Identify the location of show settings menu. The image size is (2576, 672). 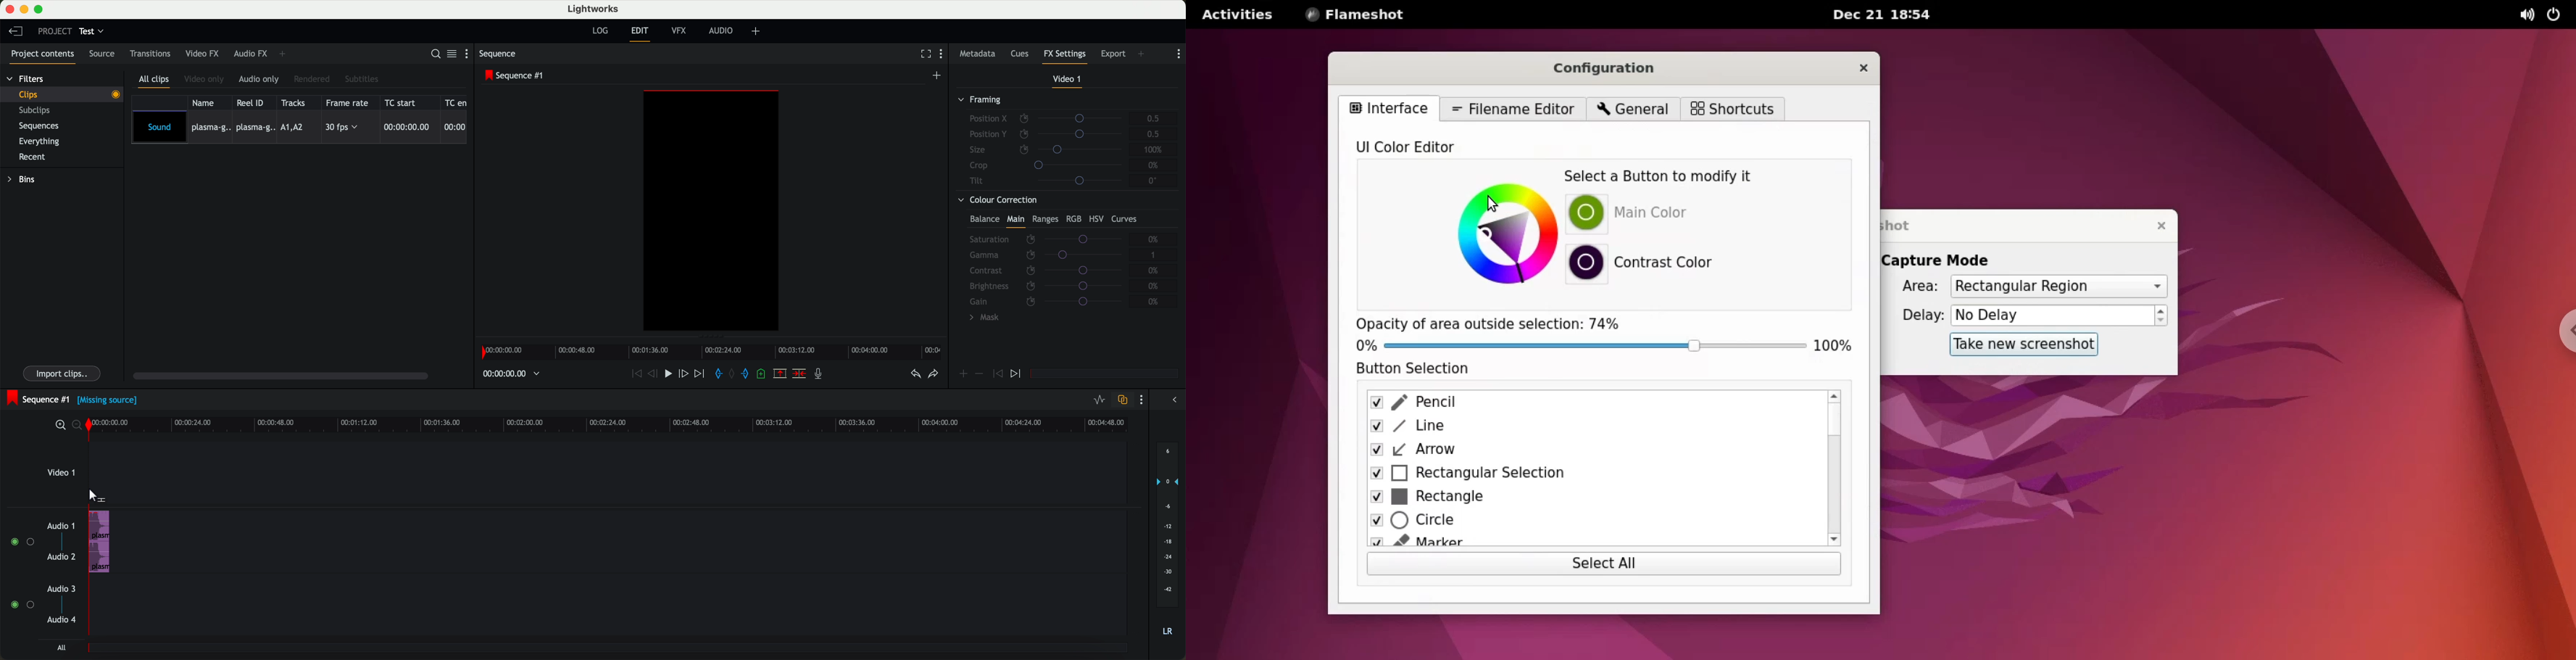
(469, 55).